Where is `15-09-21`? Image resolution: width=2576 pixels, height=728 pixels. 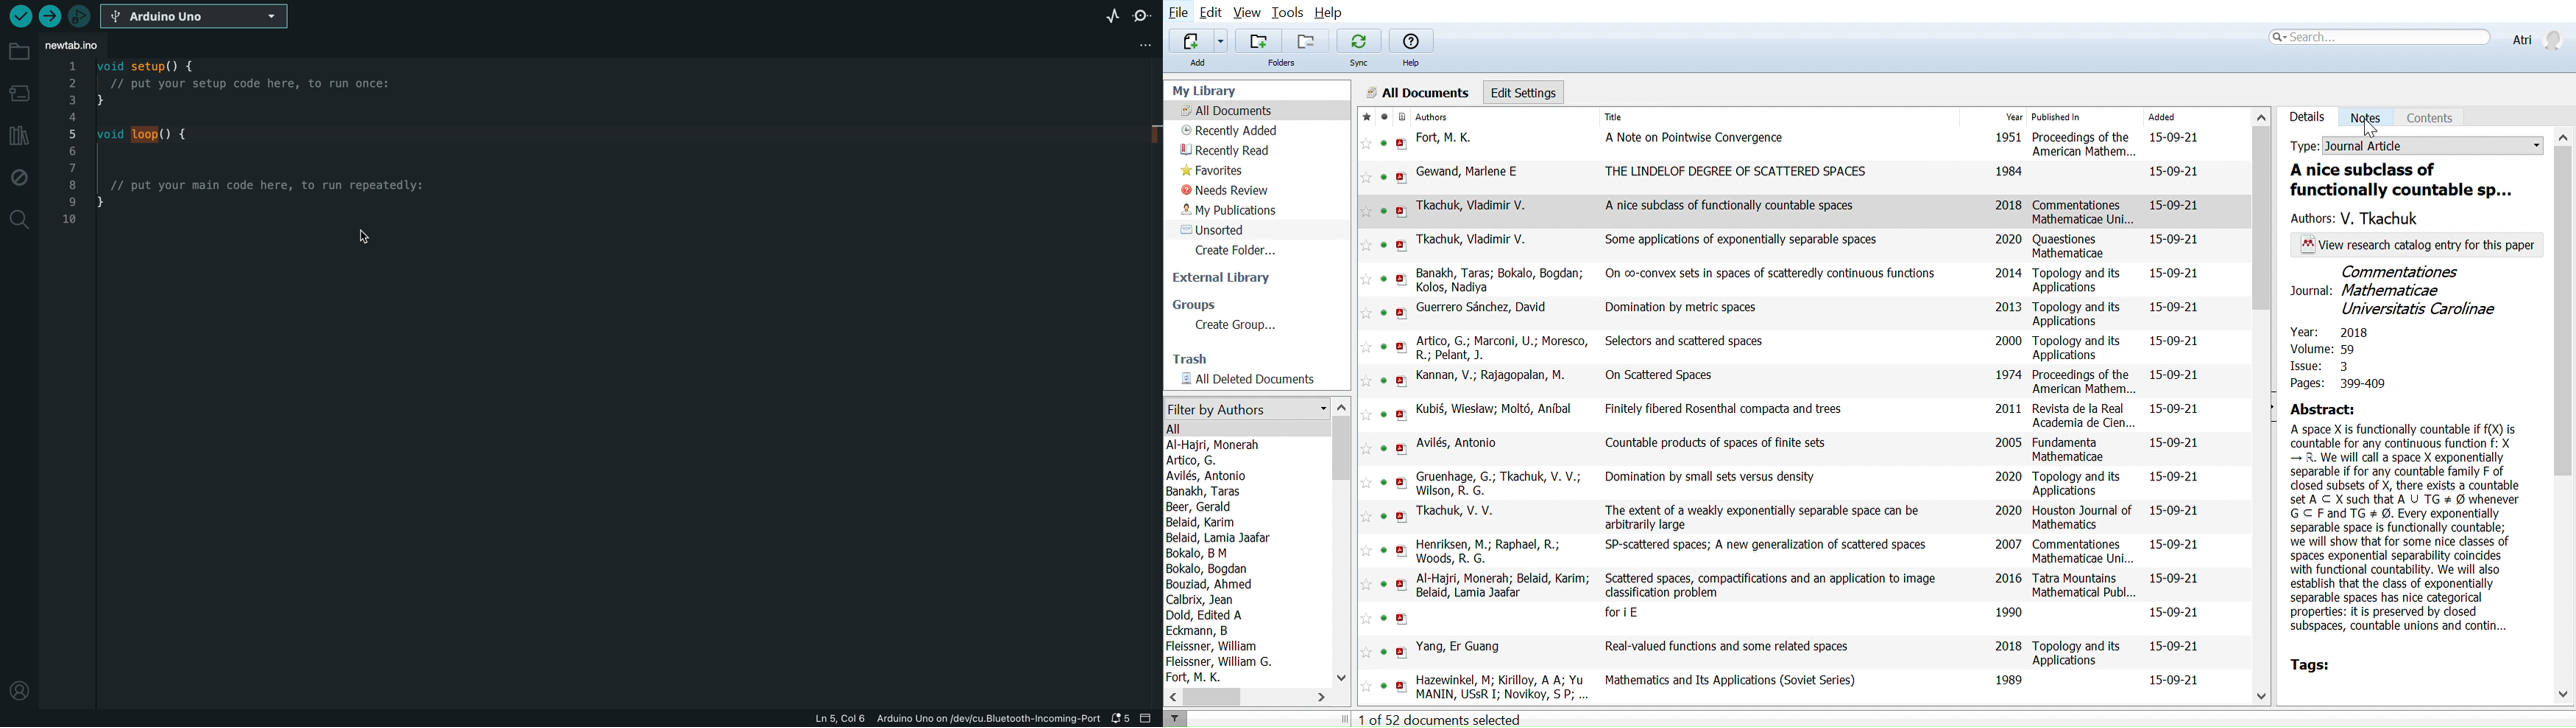
15-09-21 is located at coordinates (2176, 647).